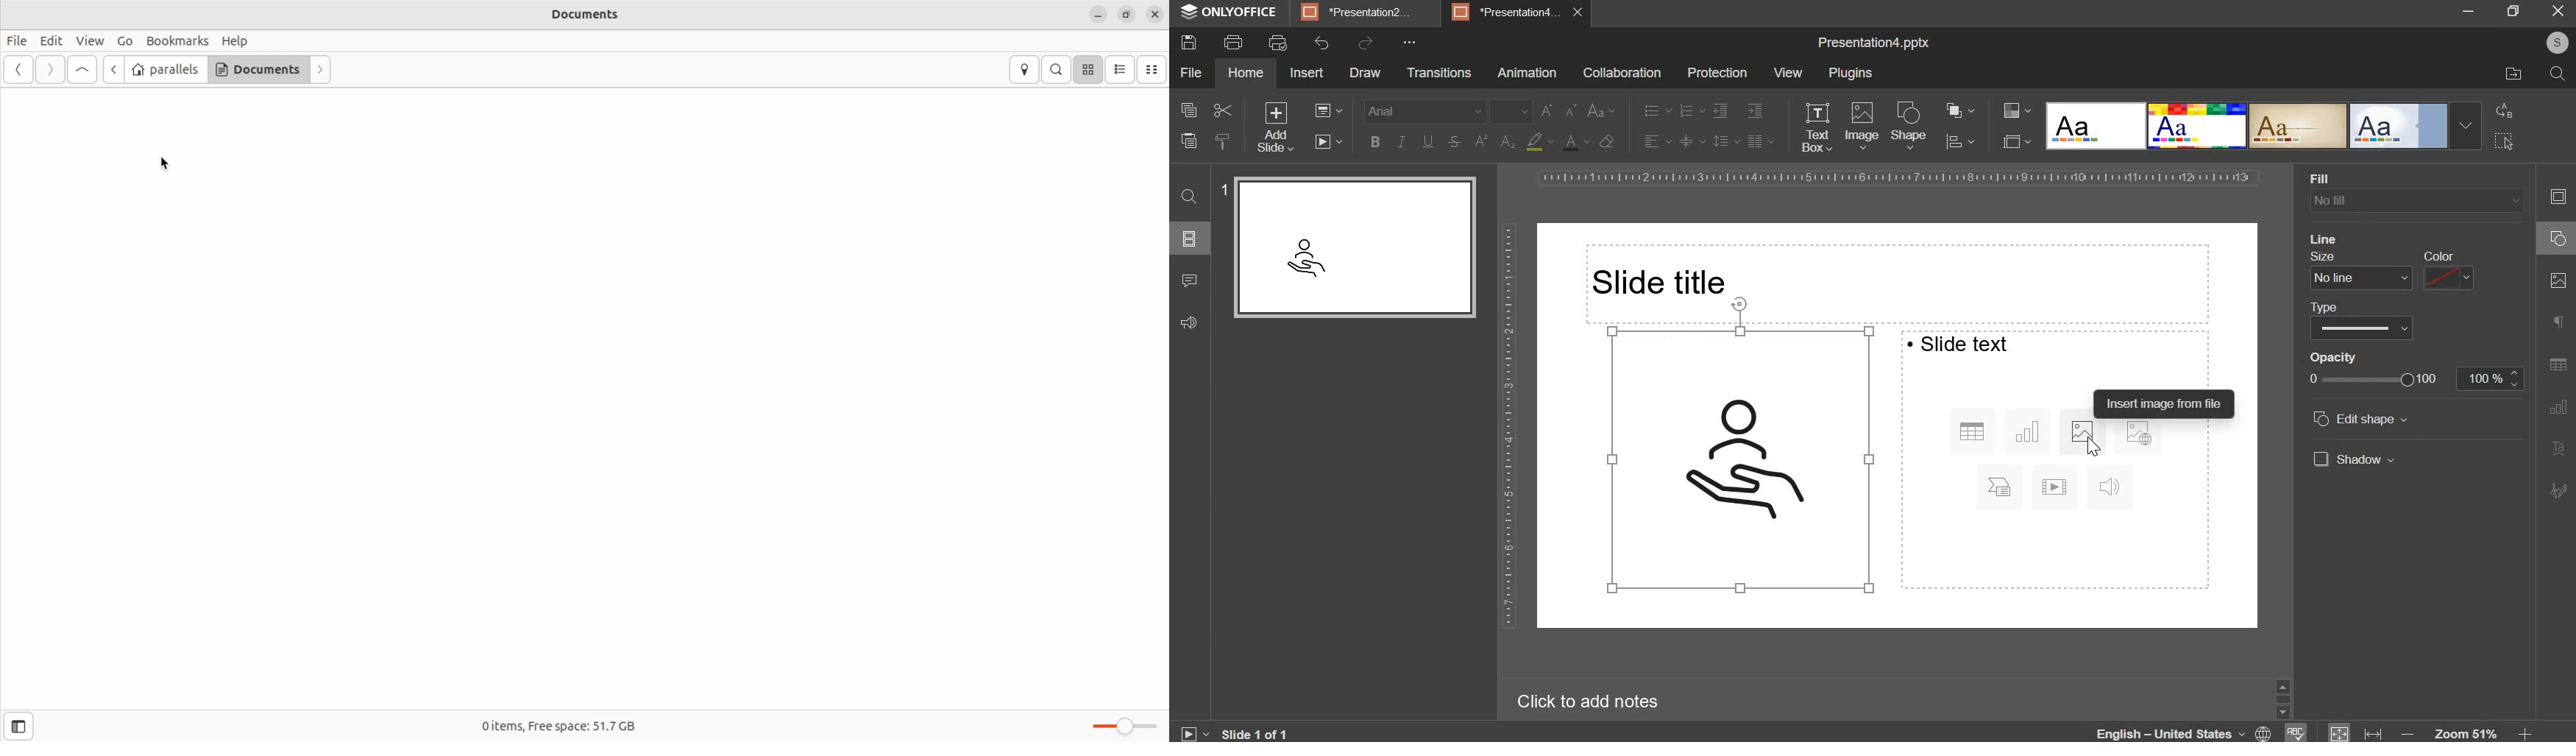 The height and width of the screenshot is (756, 2576). Describe the element at coordinates (2452, 276) in the screenshot. I see `color` at that location.